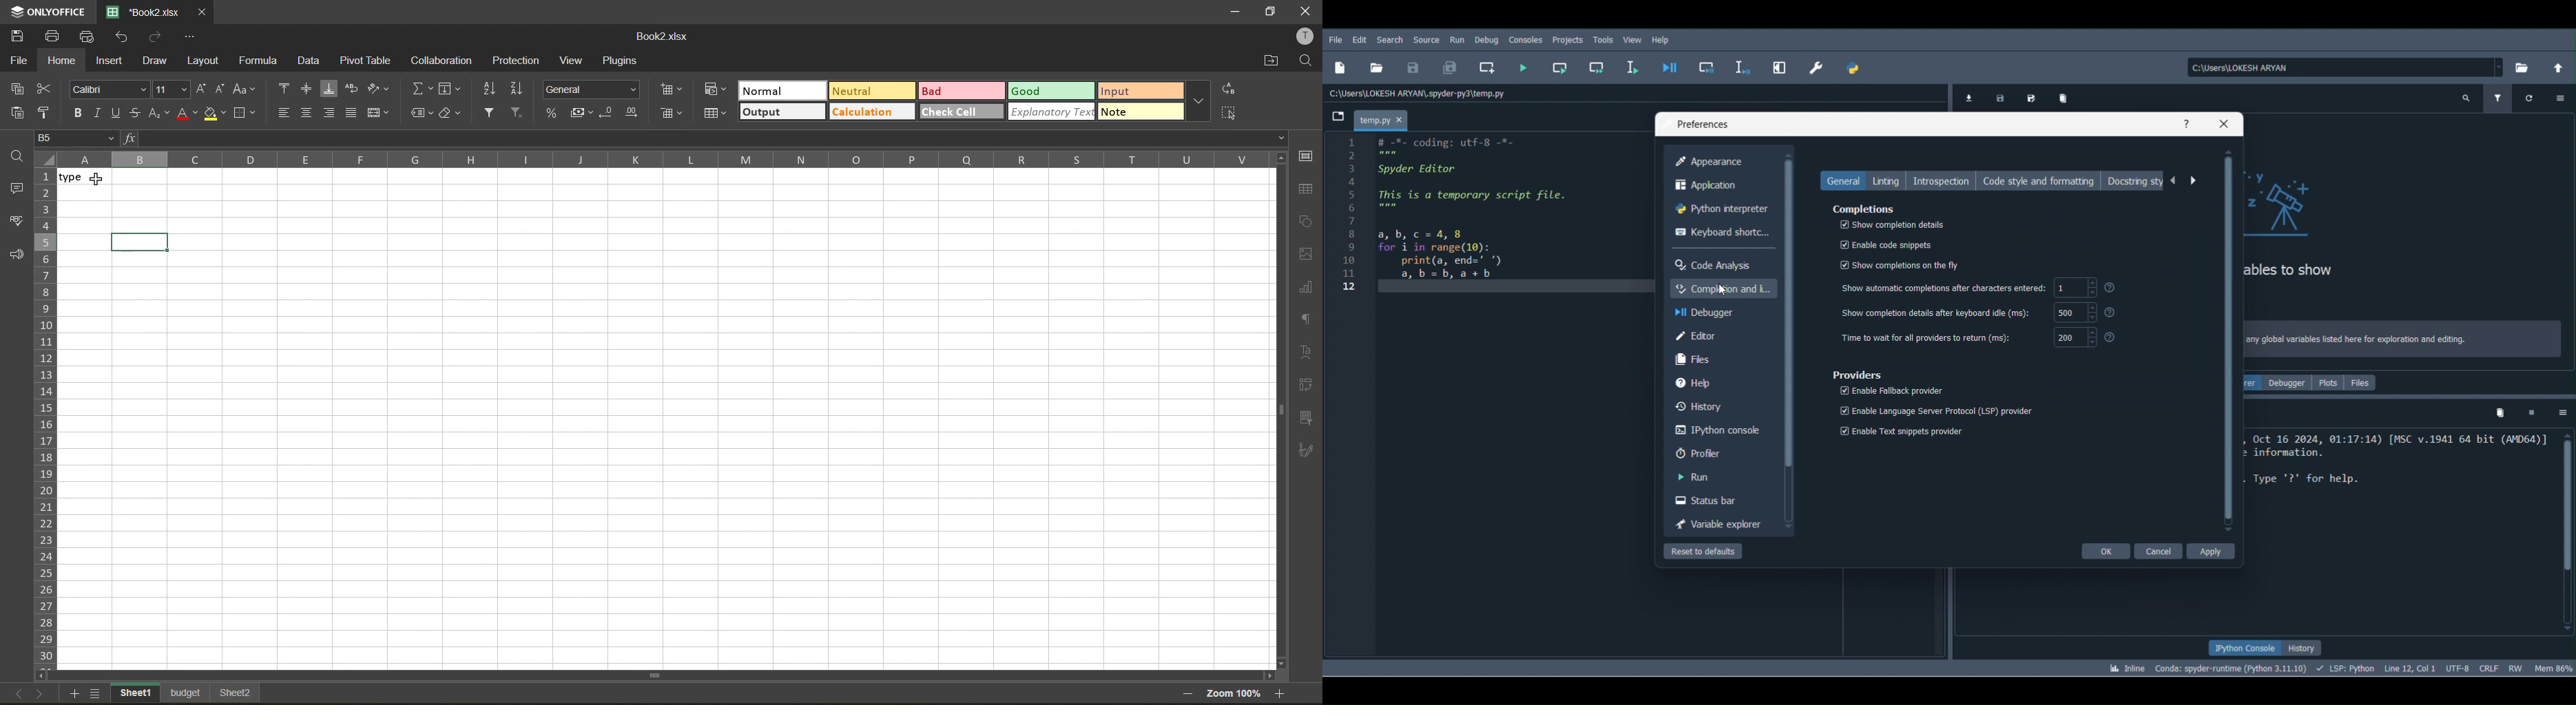  I want to click on Completion and linting, so click(1723, 289).